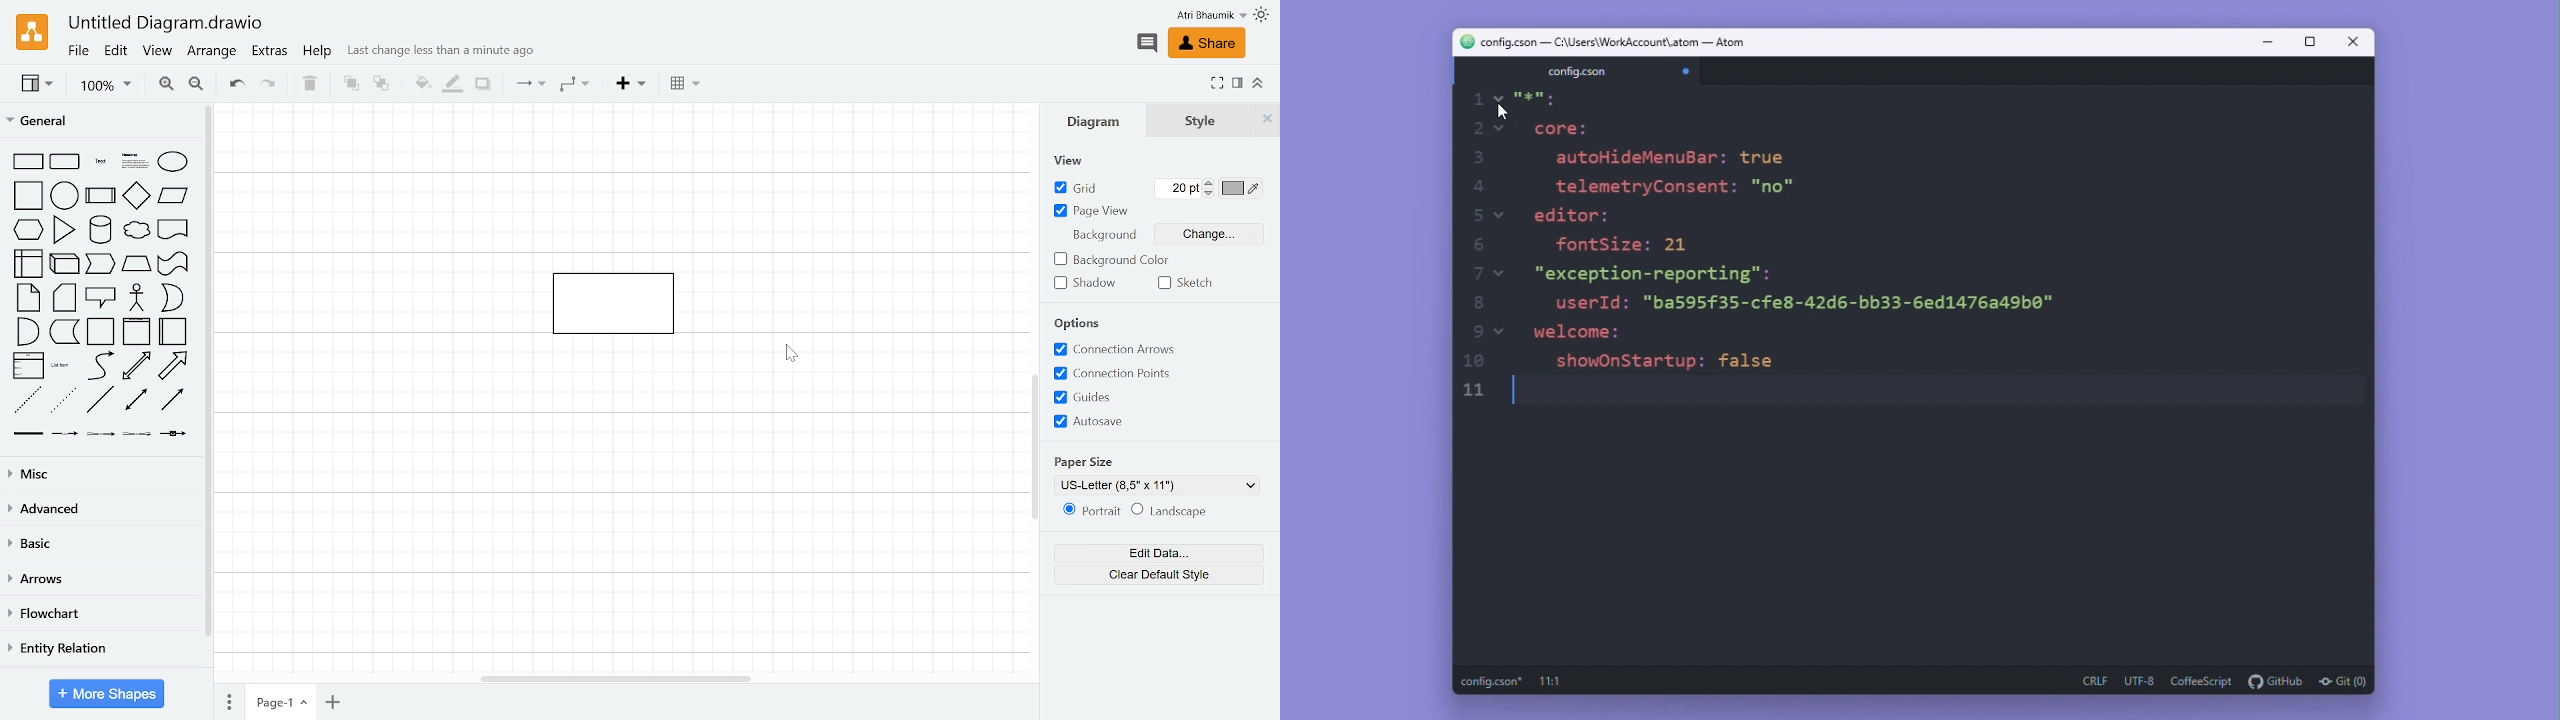 The image size is (2576, 728). What do you see at coordinates (1210, 183) in the screenshot?
I see `Increase grid pts` at bounding box center [1210, 183].